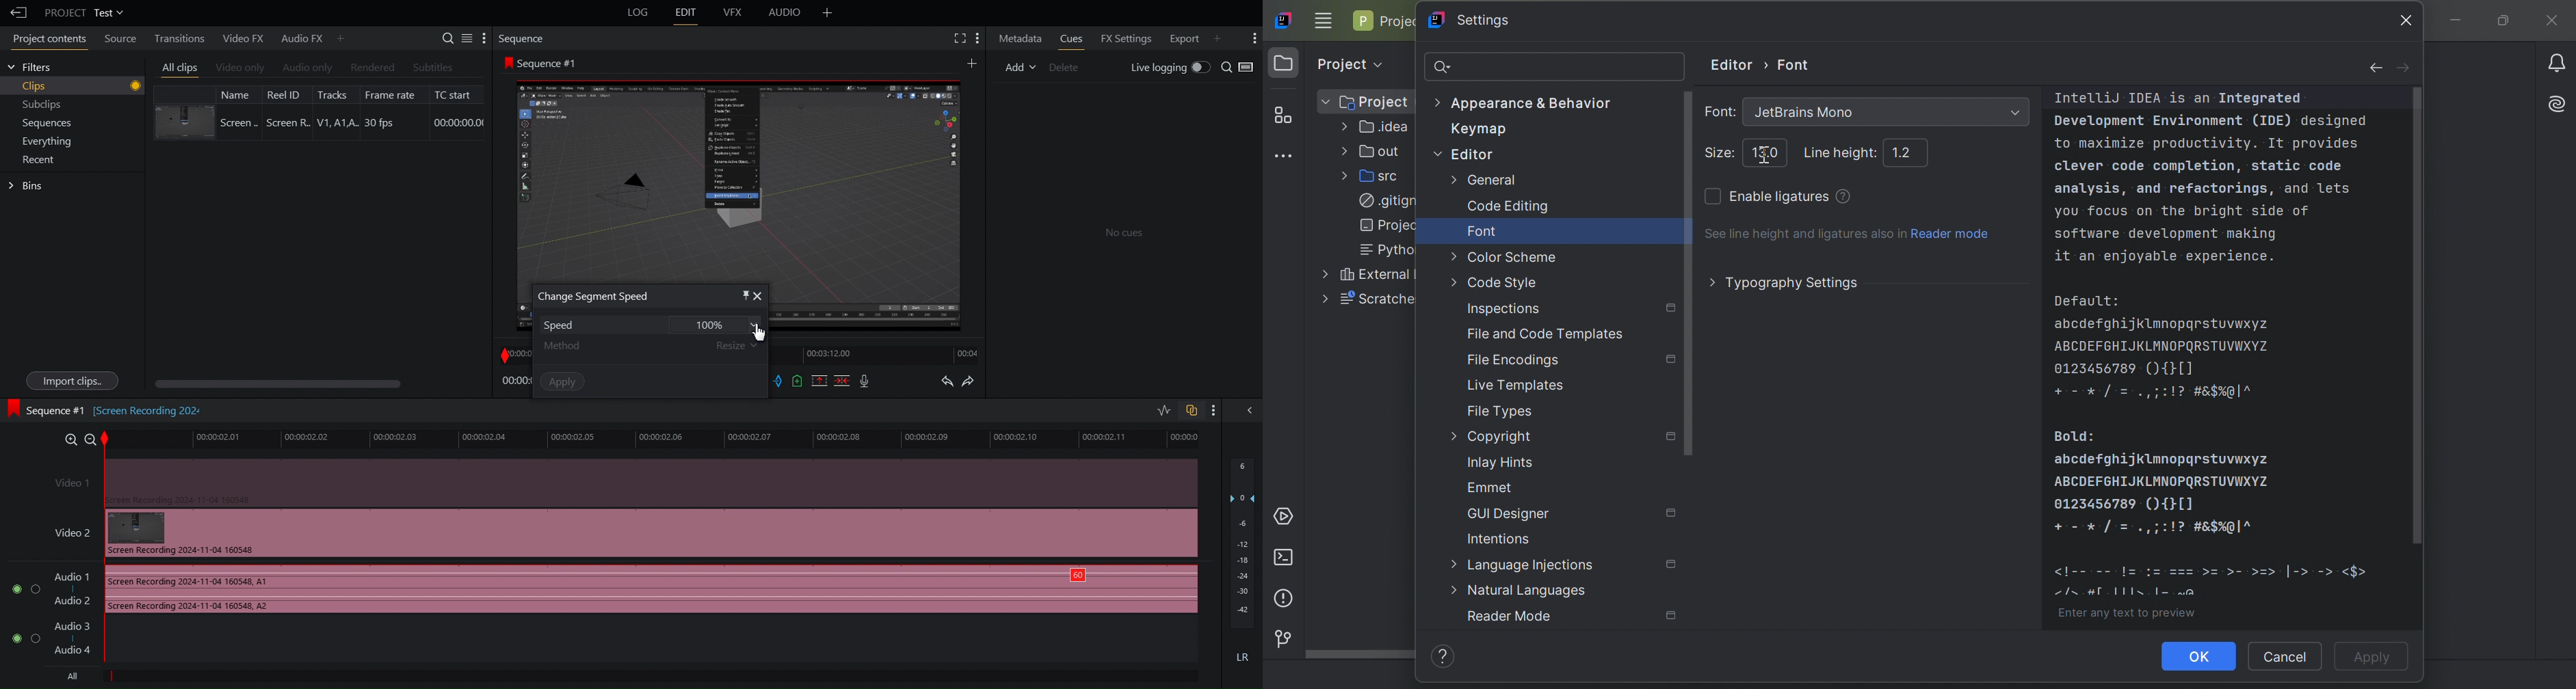  What do you see at coordinates (947, 383) in the screenshot?
I see `Undo` at bounding box center [947, 383].